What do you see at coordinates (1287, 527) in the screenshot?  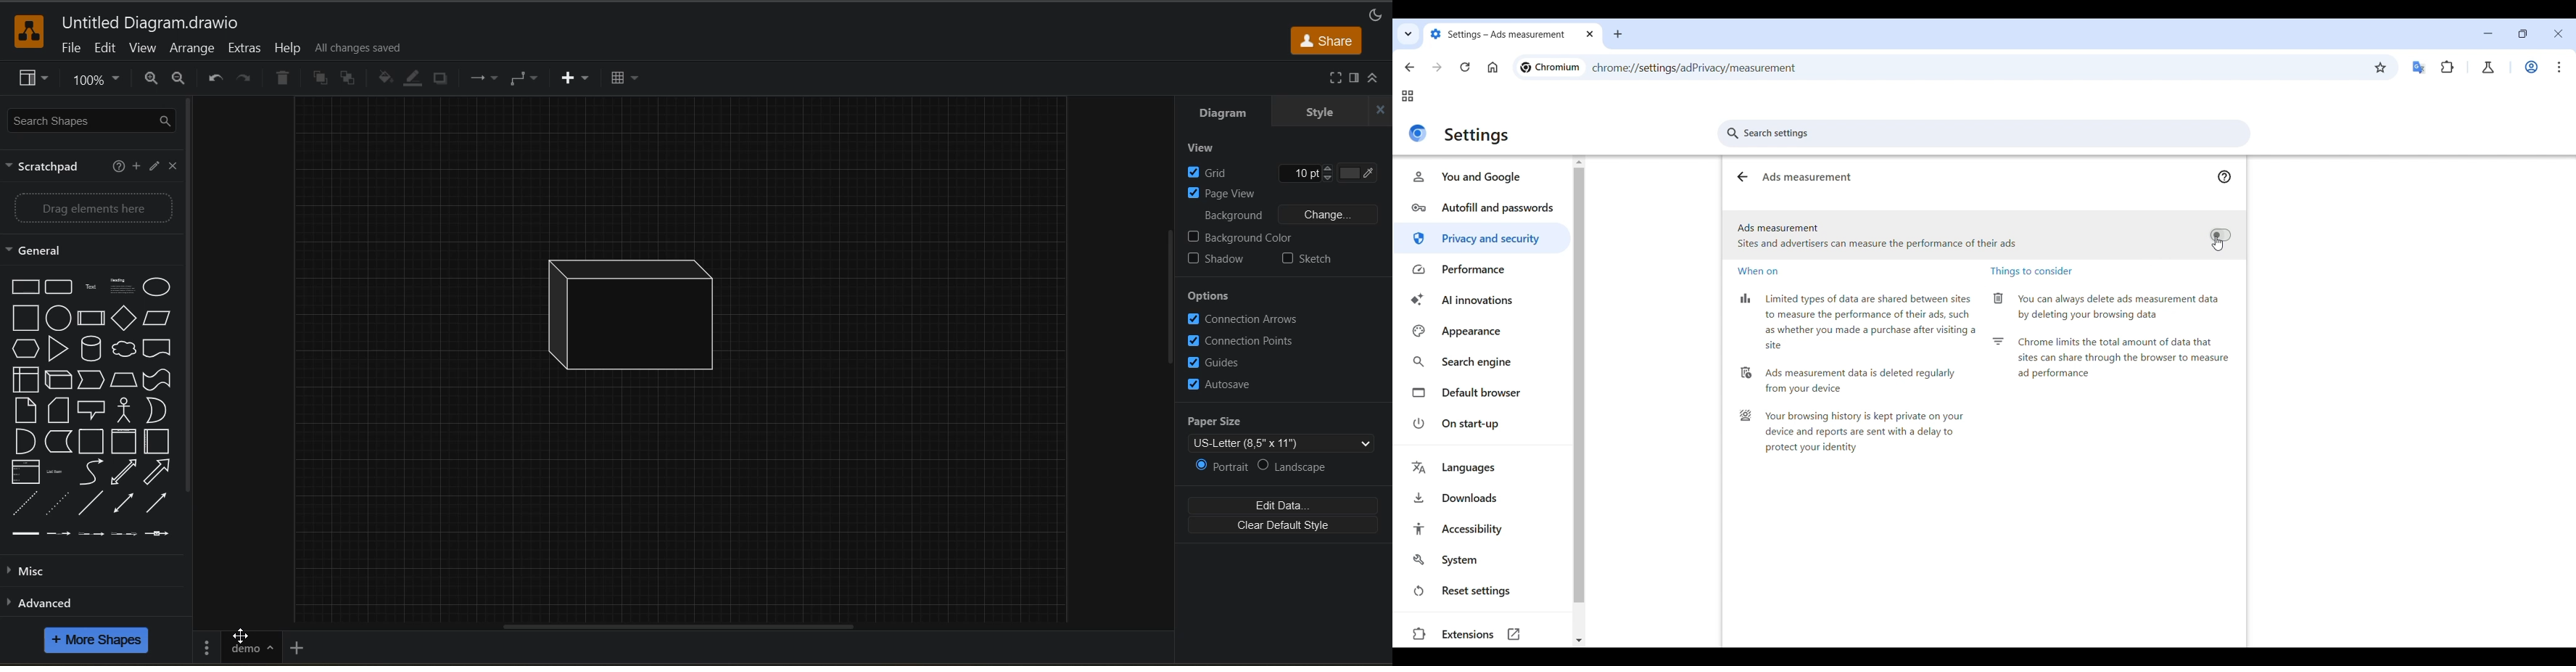 I see `clear default style` at bounding box center [1287, 527].